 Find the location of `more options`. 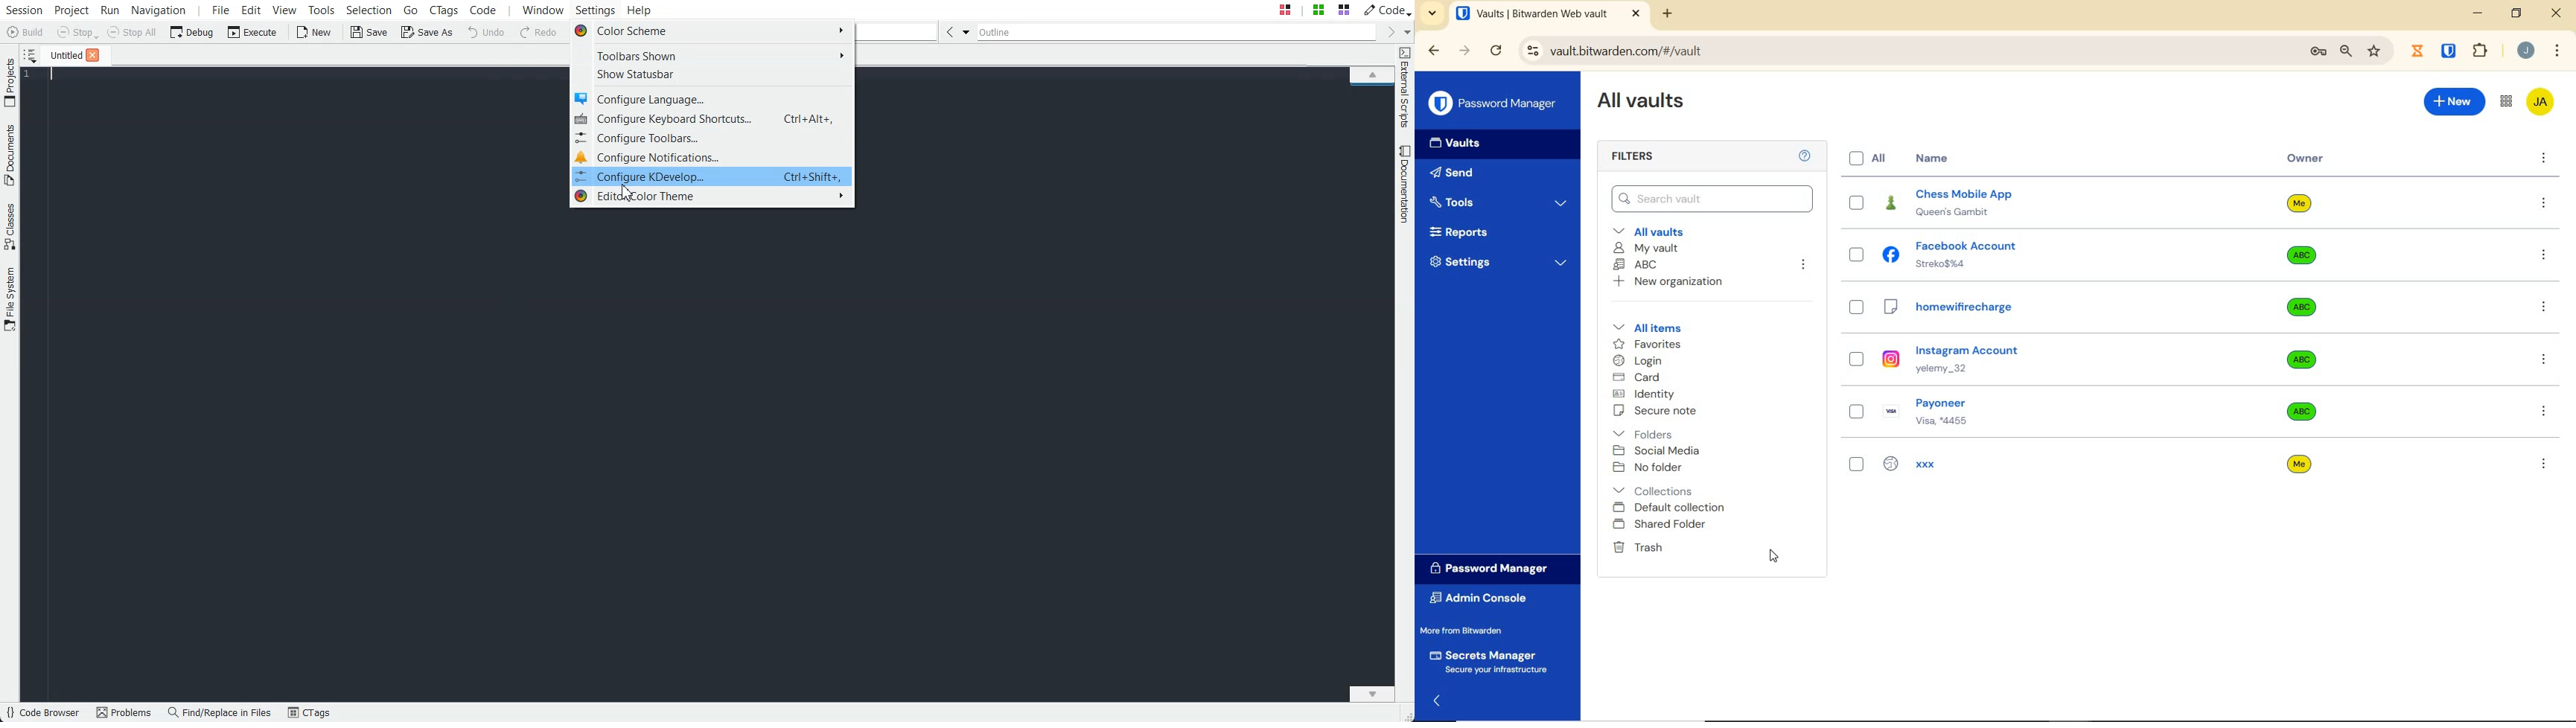

more options is located at coordinates (2546, 204).